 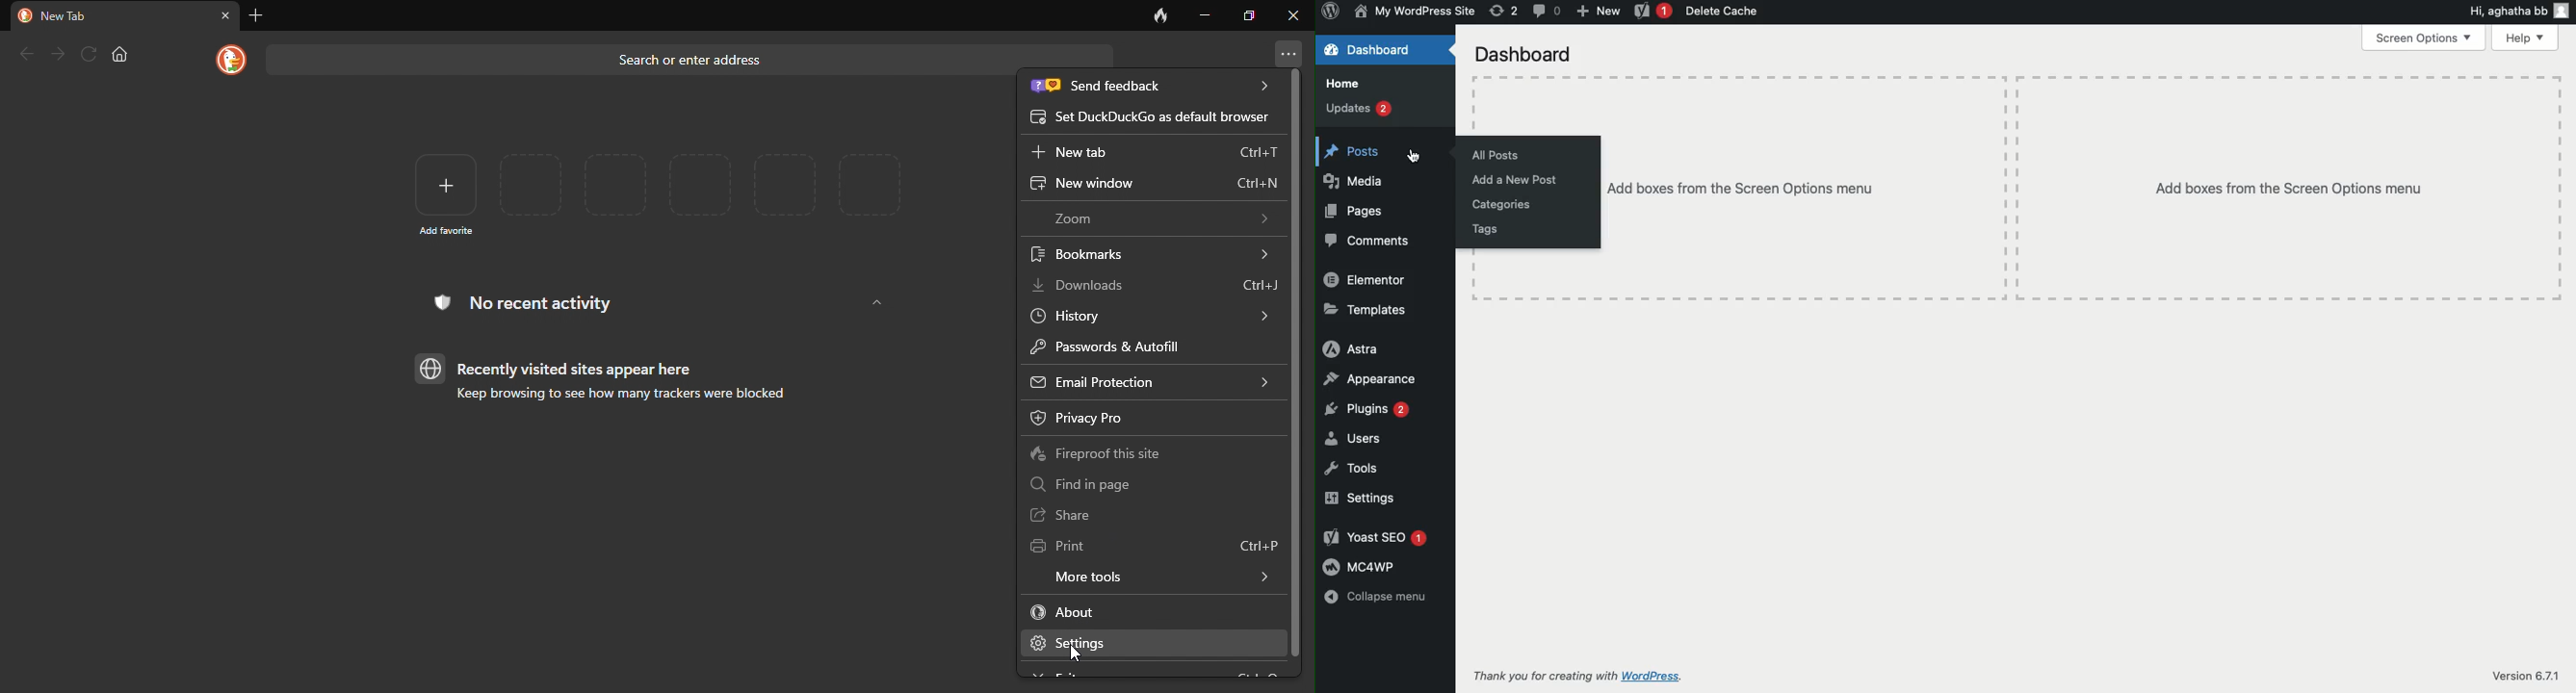 I want to click on All posts, so click(x=1494, y=155).